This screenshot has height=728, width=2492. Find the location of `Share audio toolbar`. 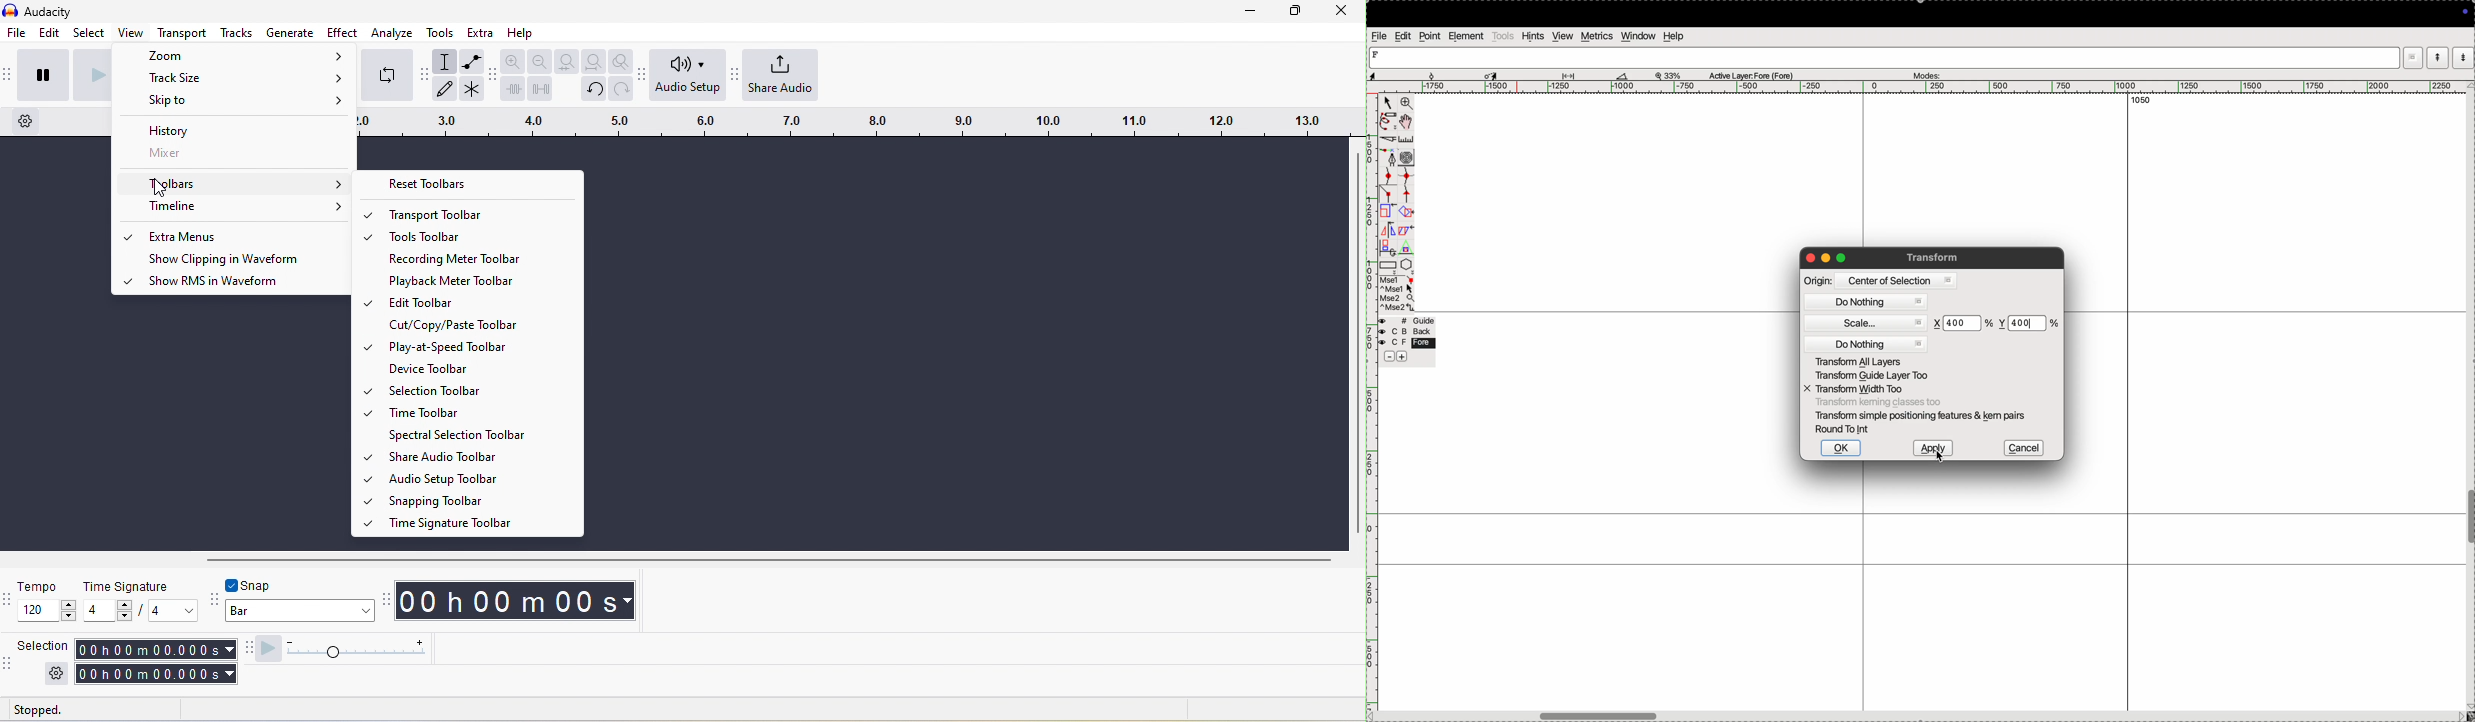

Share audio toolbar is located at coordinates (478, 456).